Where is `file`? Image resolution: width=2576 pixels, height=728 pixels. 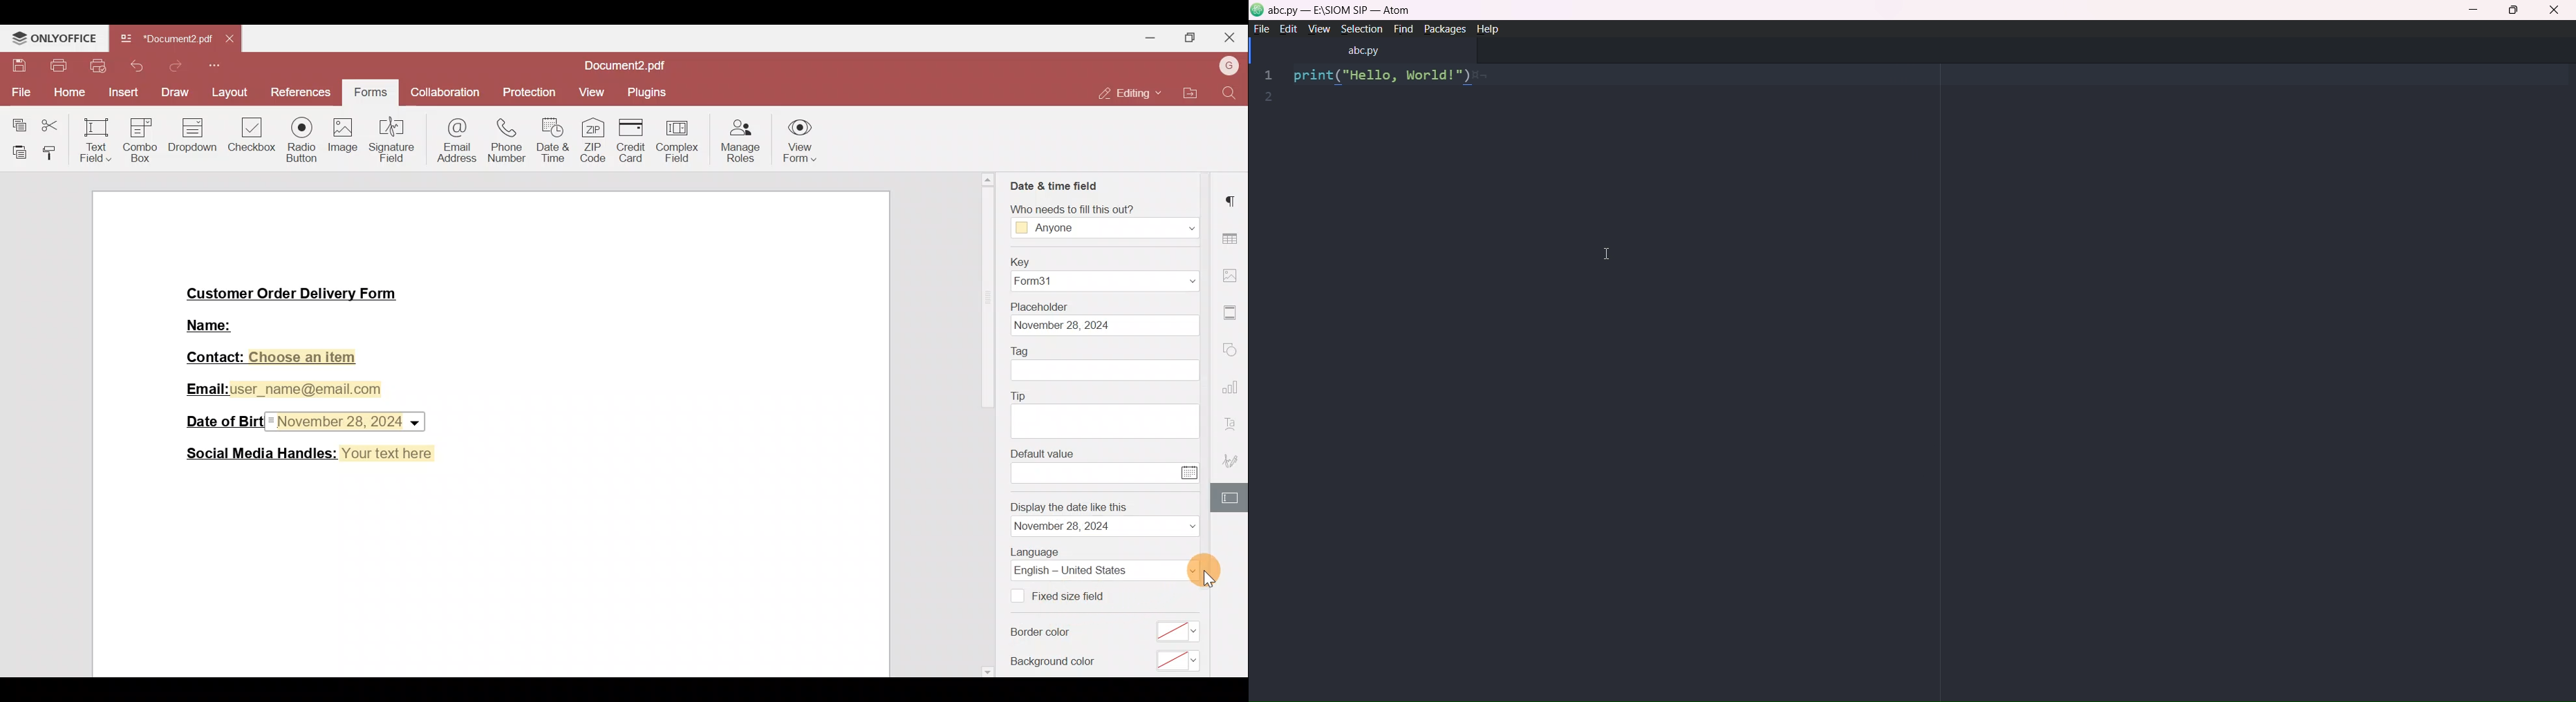 file is located at coordinates (1261, 28).